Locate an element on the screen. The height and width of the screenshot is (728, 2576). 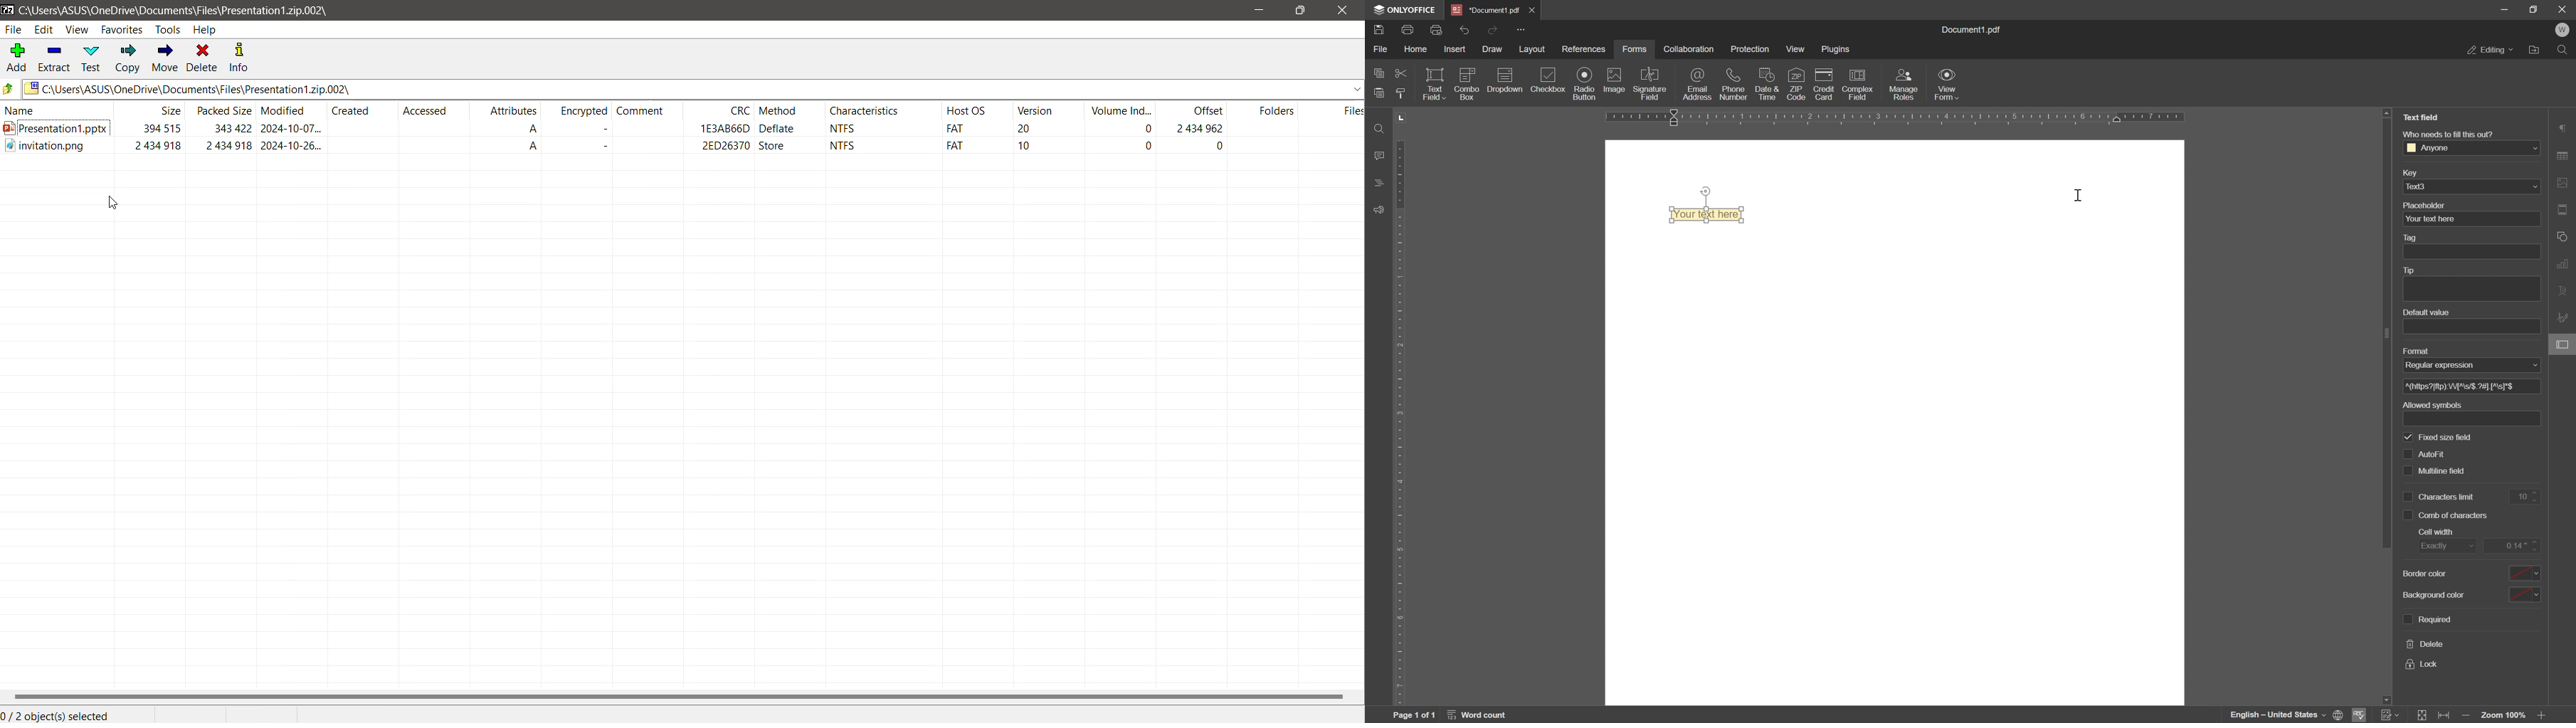
signature field is located at coordinates (1651, 84).